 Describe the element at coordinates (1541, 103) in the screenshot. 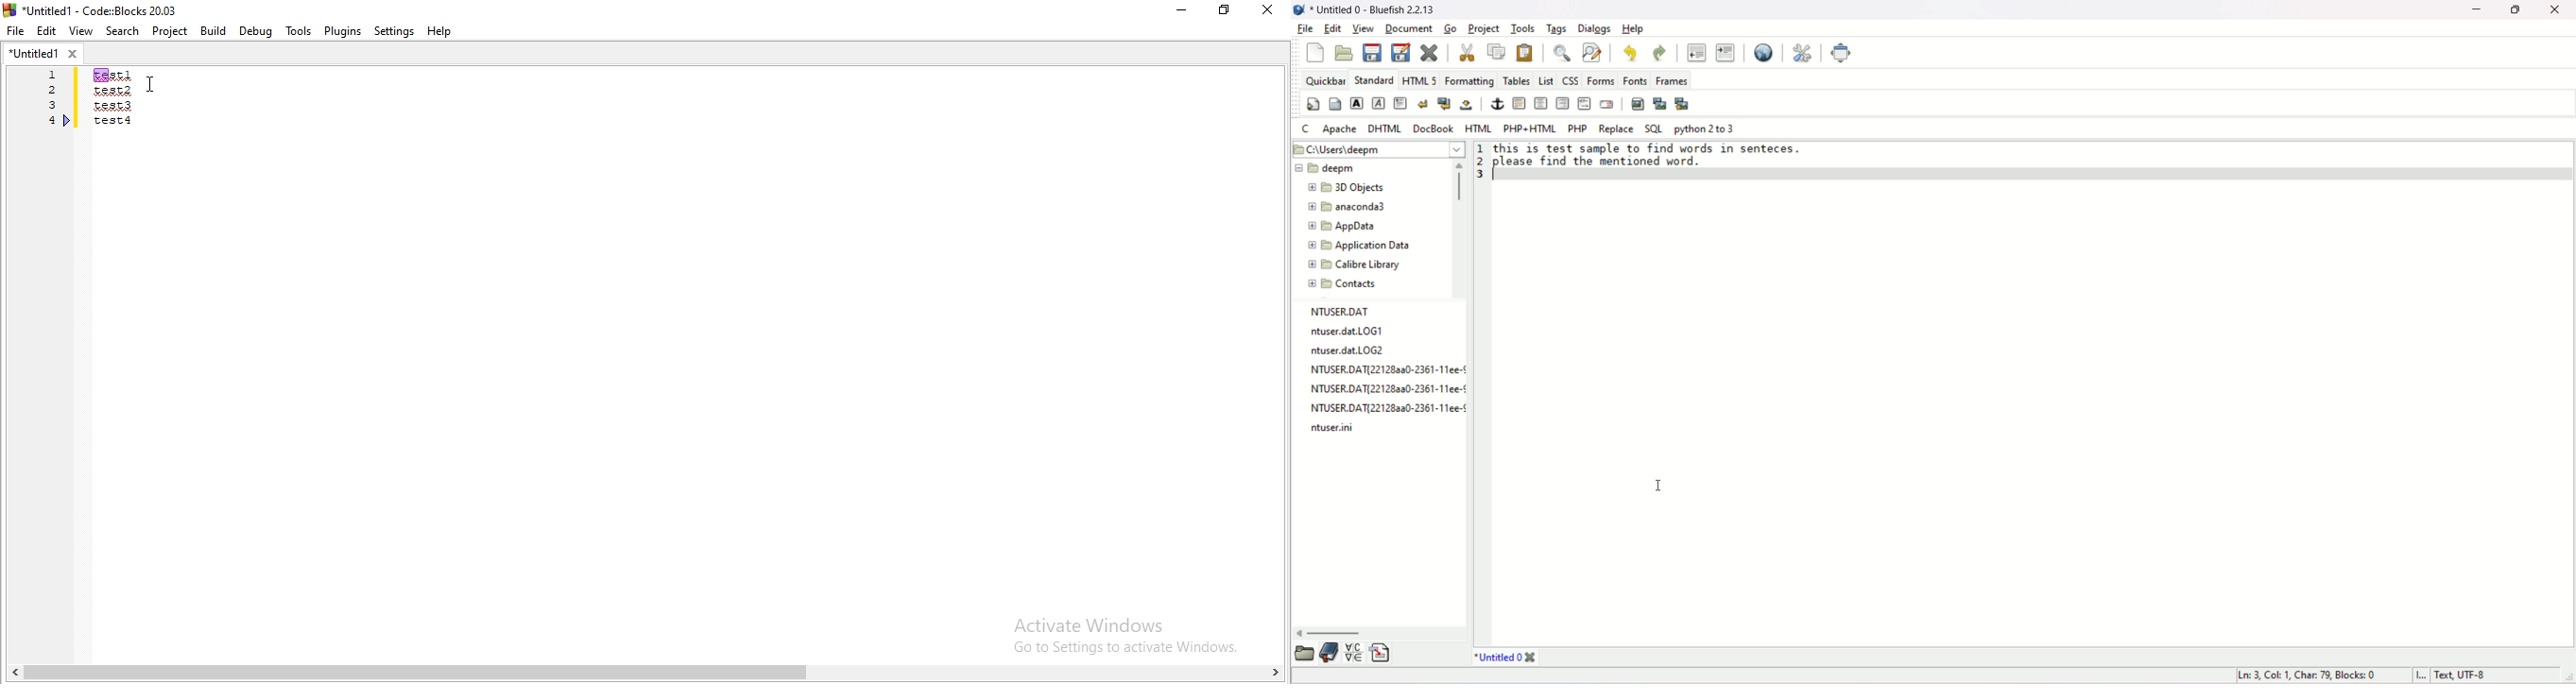

I see `center` at that location.